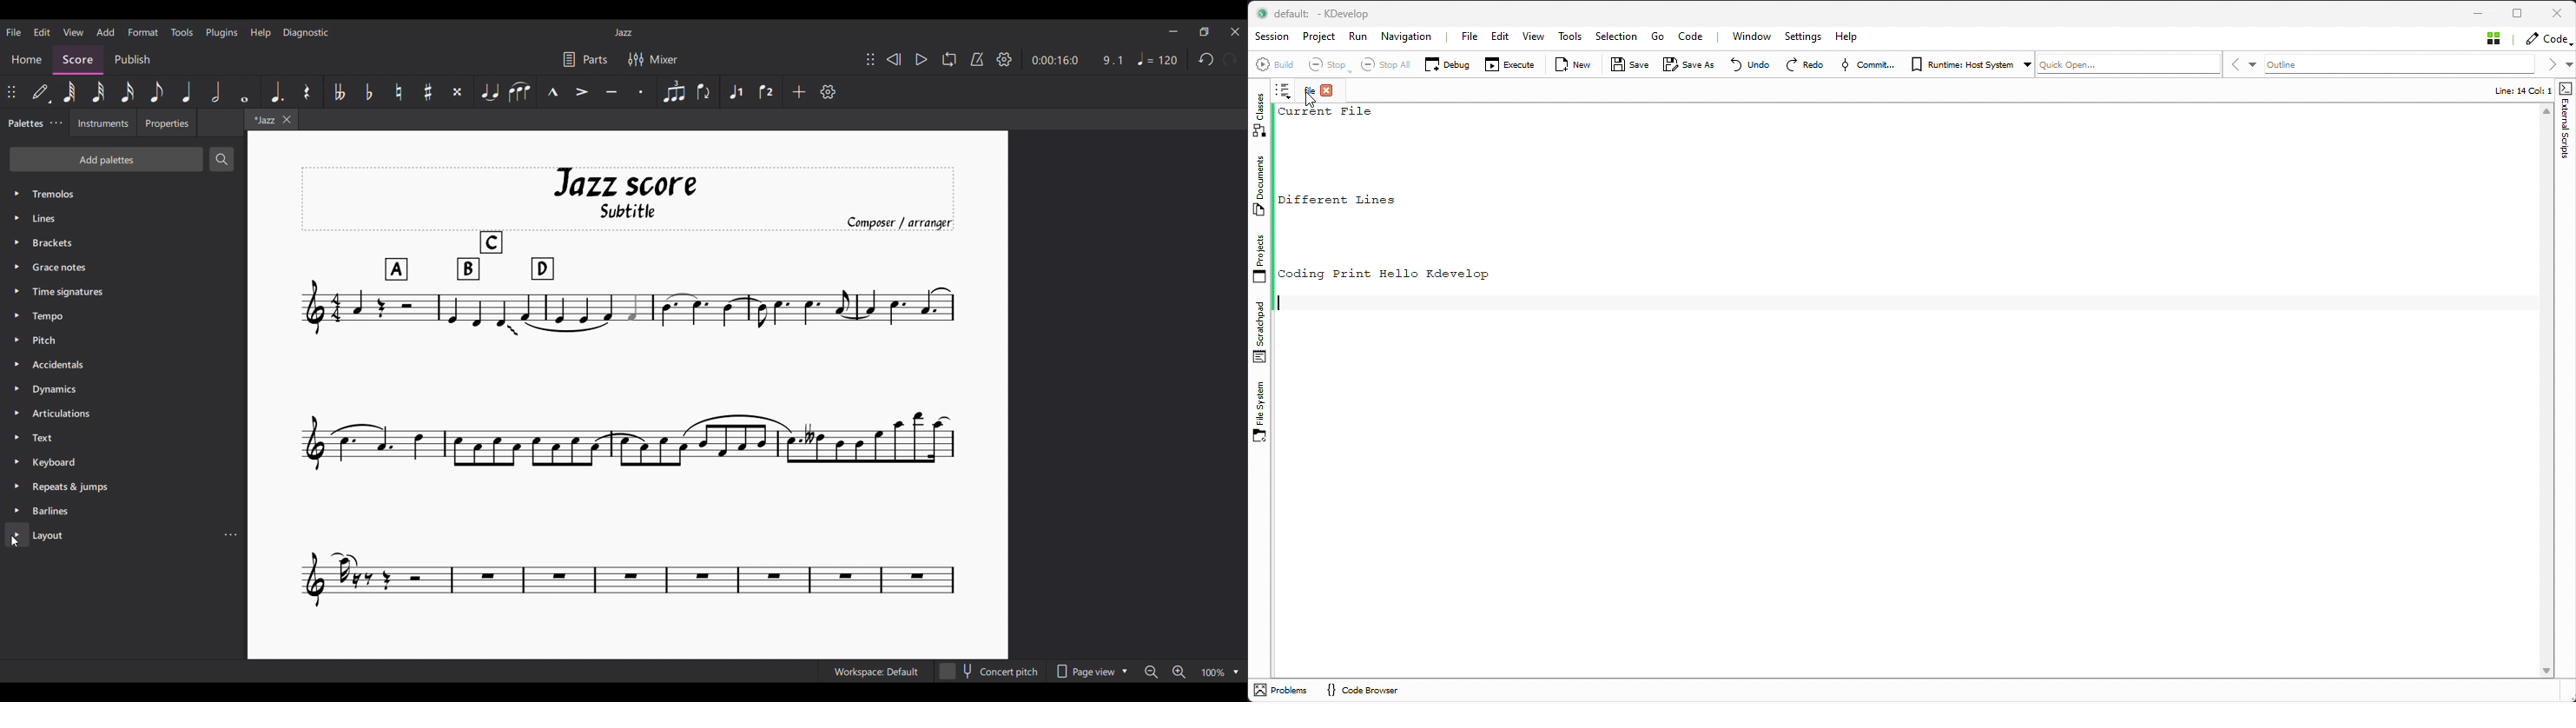  I want to click on Rest, so click(307, 92).